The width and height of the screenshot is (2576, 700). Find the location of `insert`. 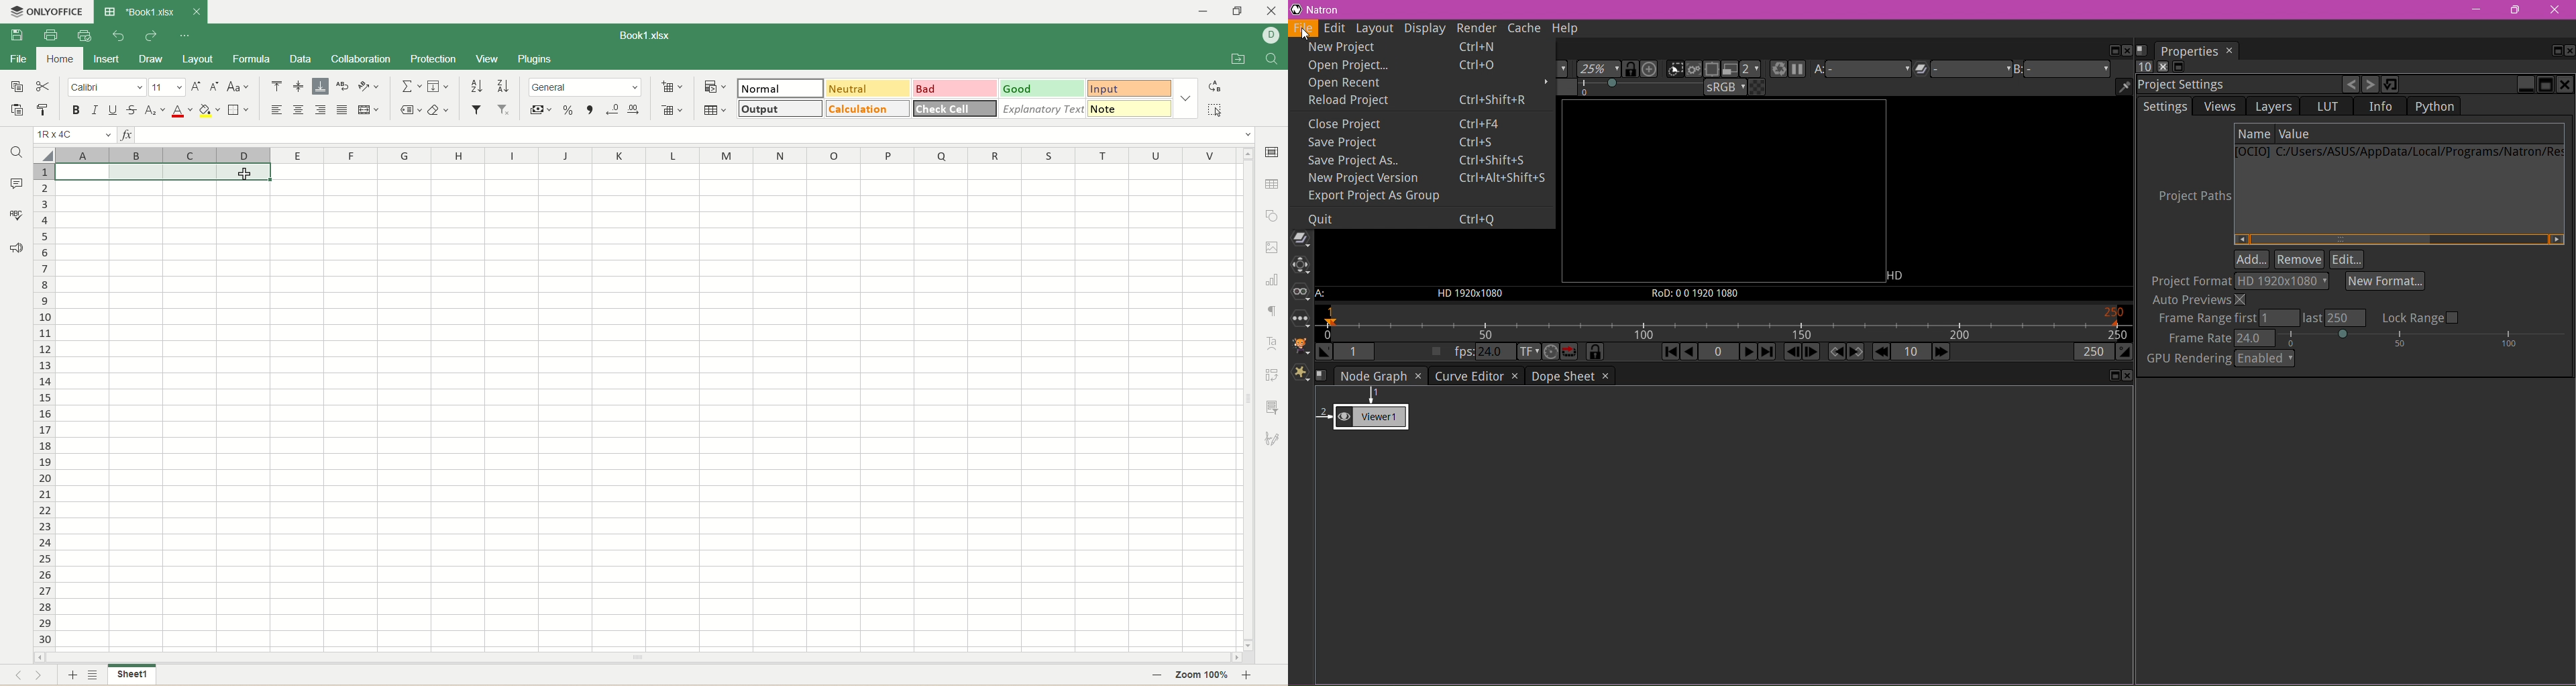

insert is located at coordinates (106, 58).